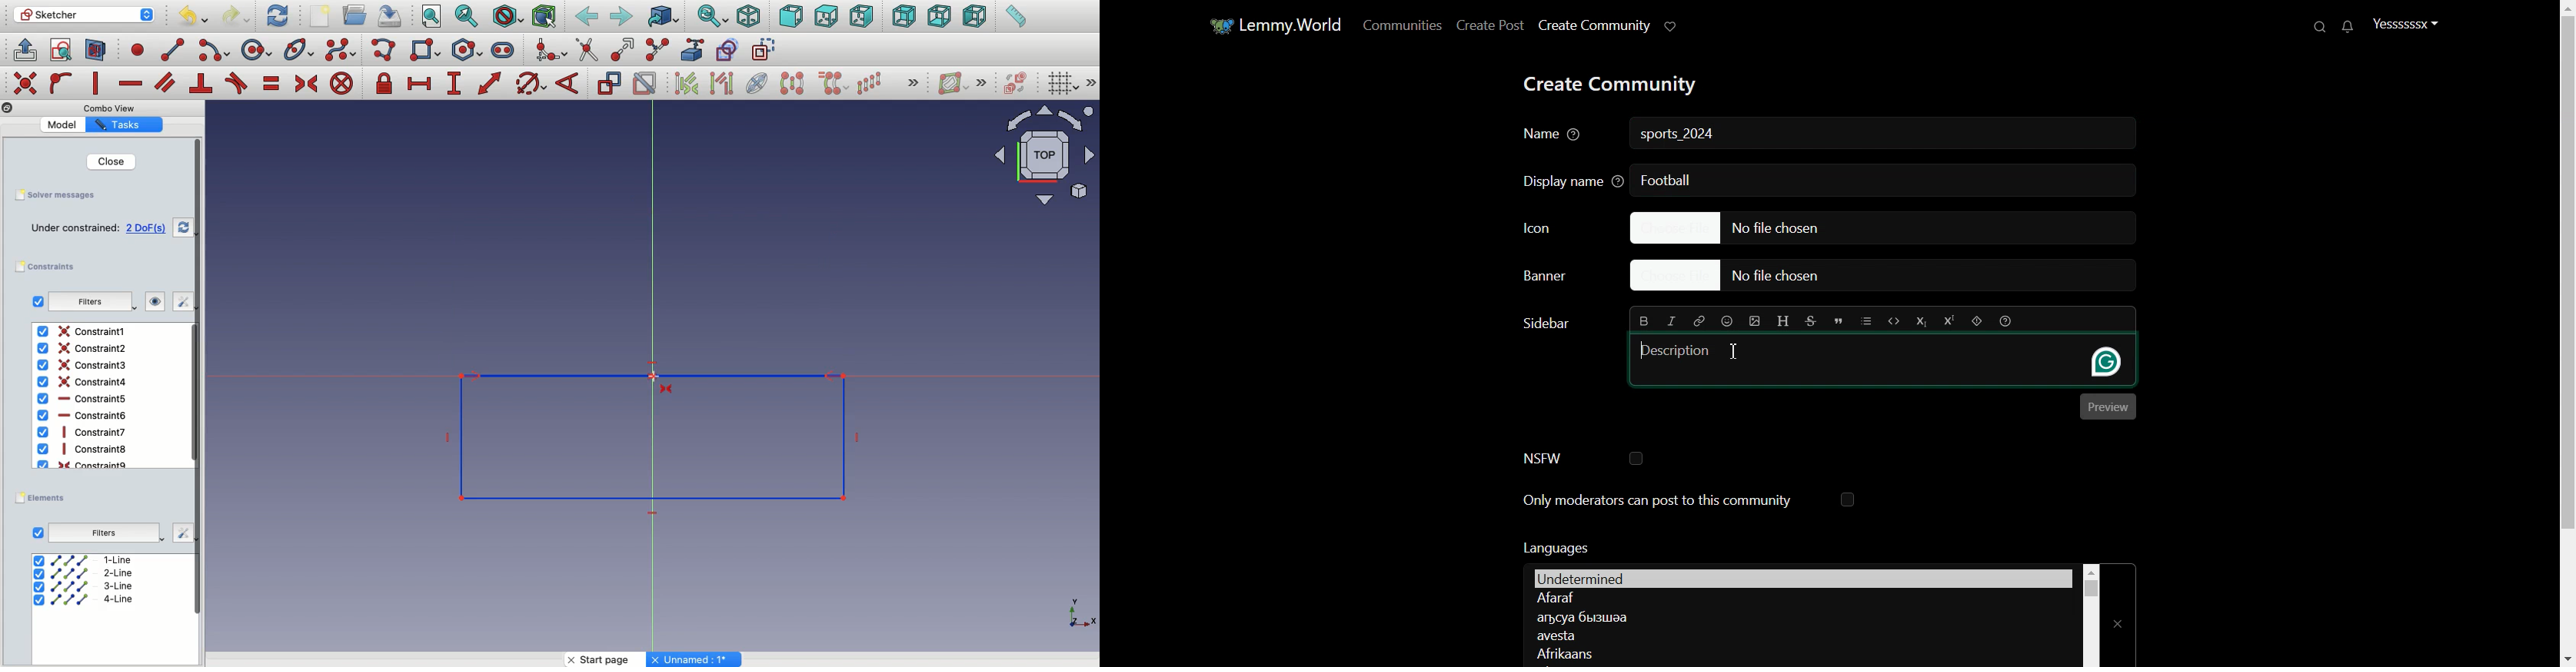  Describe the element at coordinates (121, 125) in the screenshot. I see `Tasks` at that location.